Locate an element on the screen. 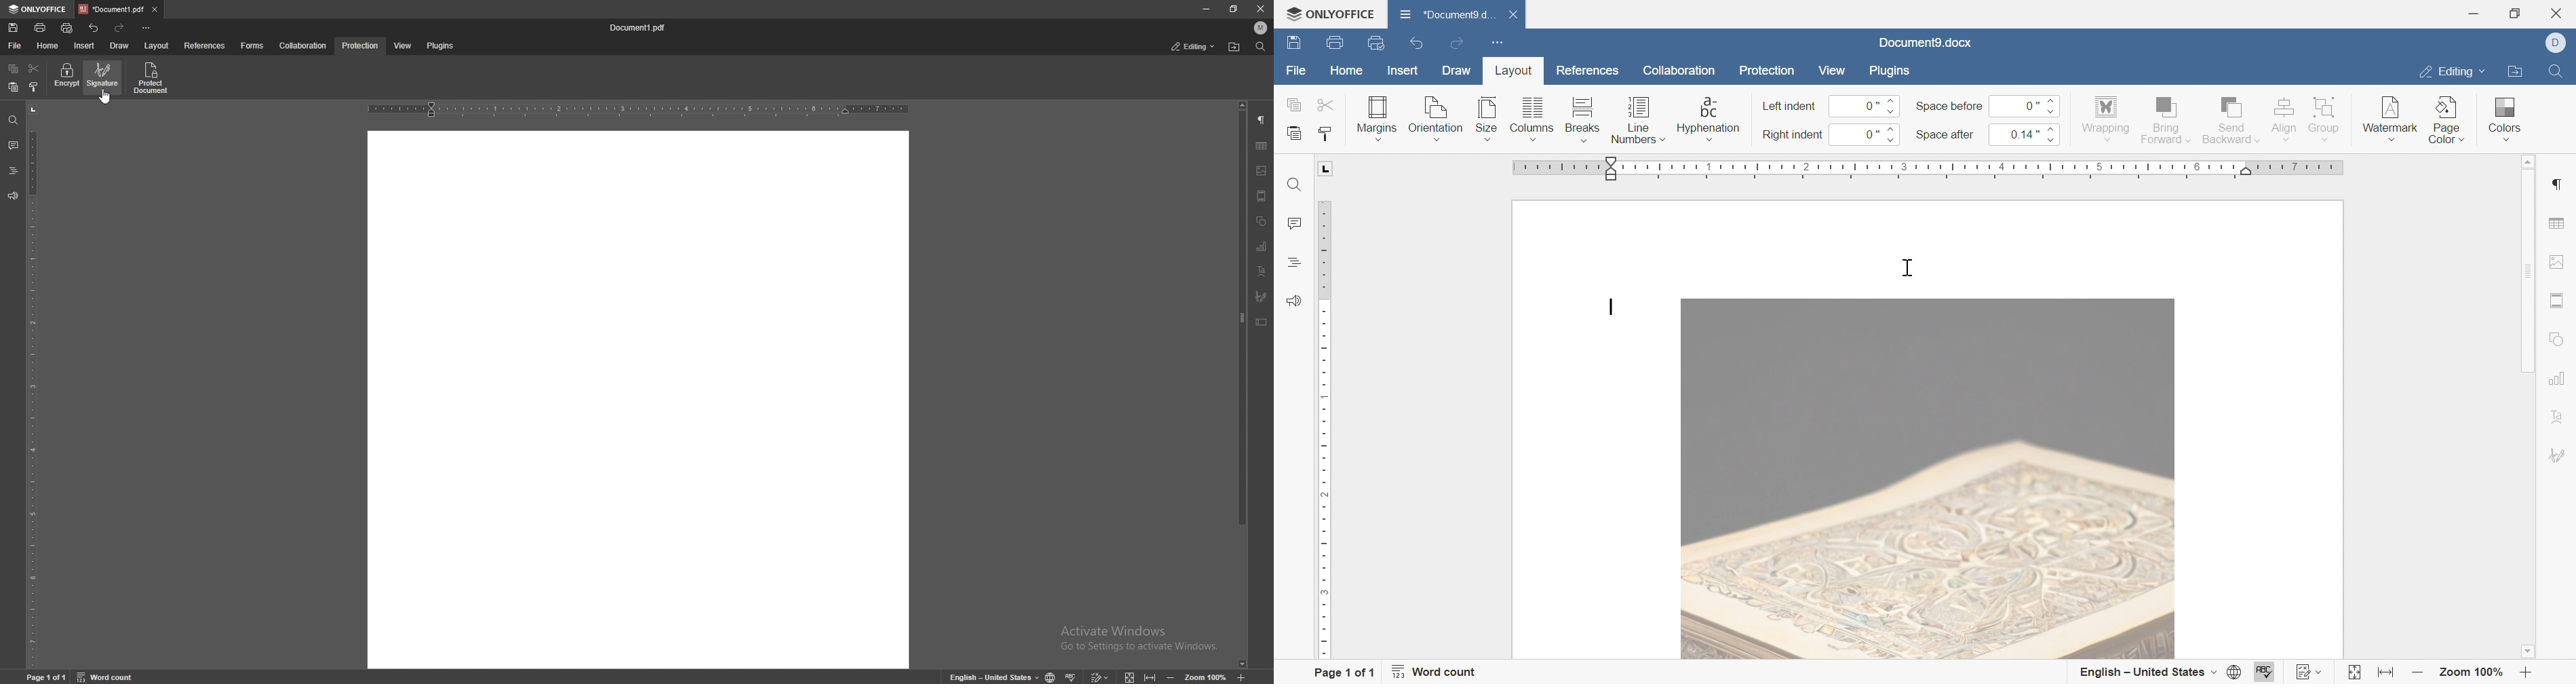 This screenshot has height=700, width=2576. plugins is located at coordinates (439, 46).